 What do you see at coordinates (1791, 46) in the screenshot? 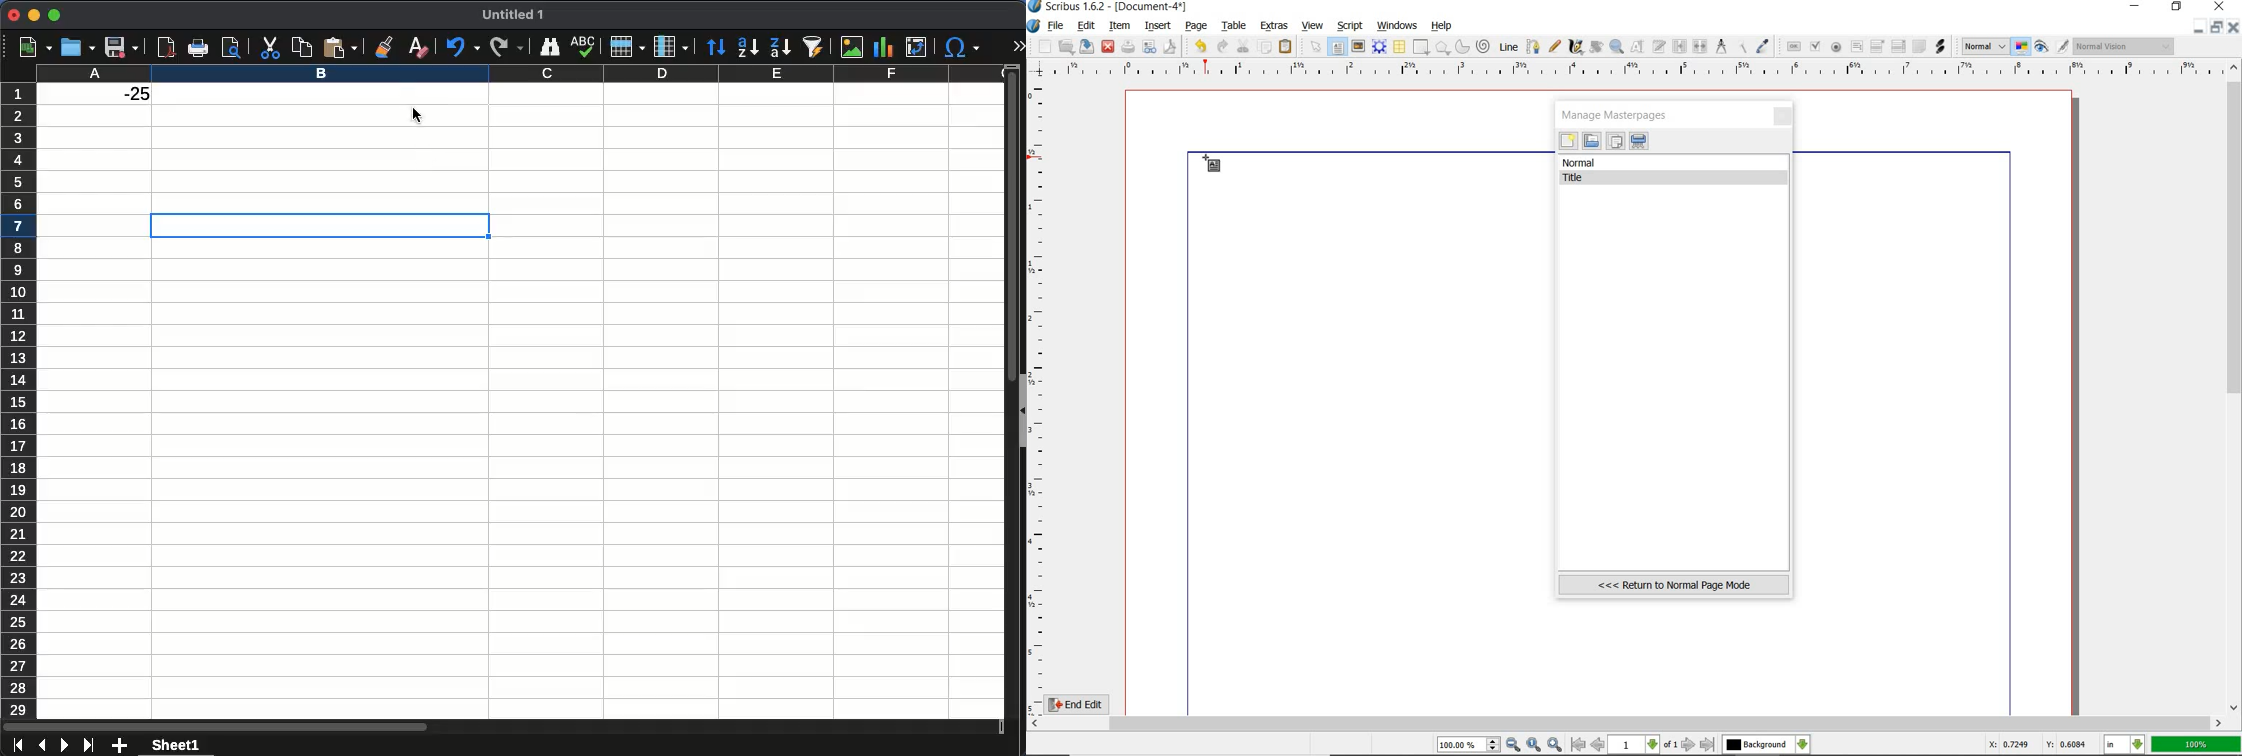
I see `pdf push button` at bounding box center [1791, 46].